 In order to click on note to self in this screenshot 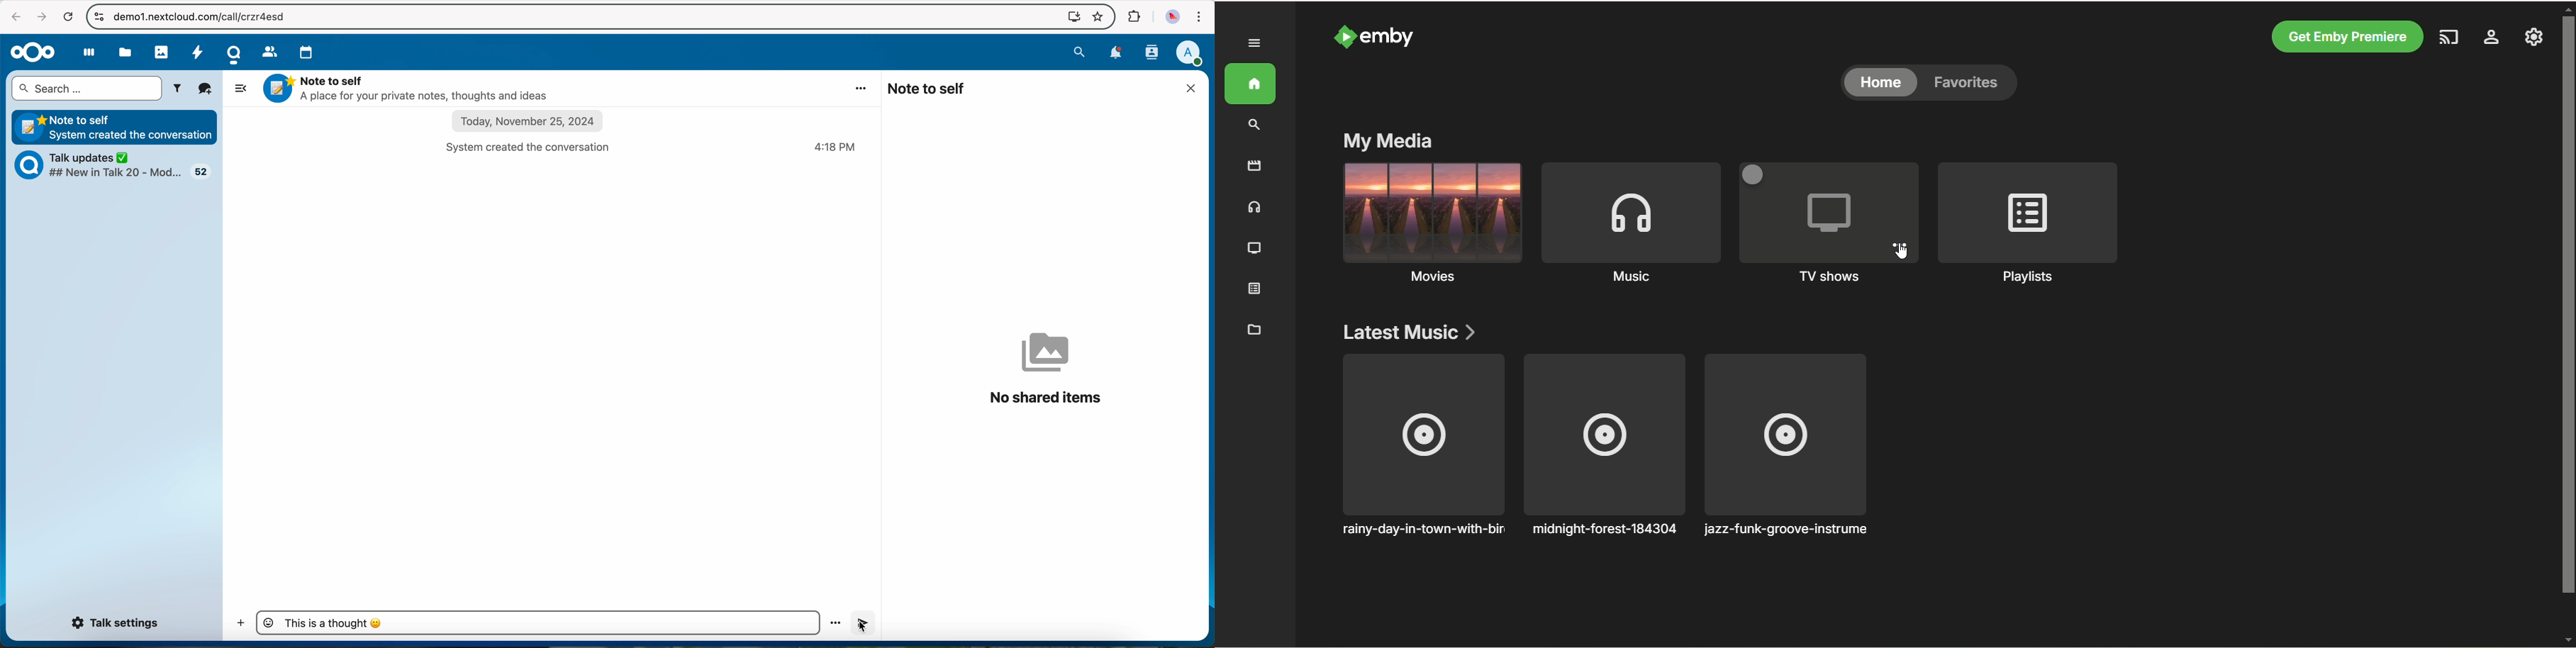, I will do `click(928, 88)`.